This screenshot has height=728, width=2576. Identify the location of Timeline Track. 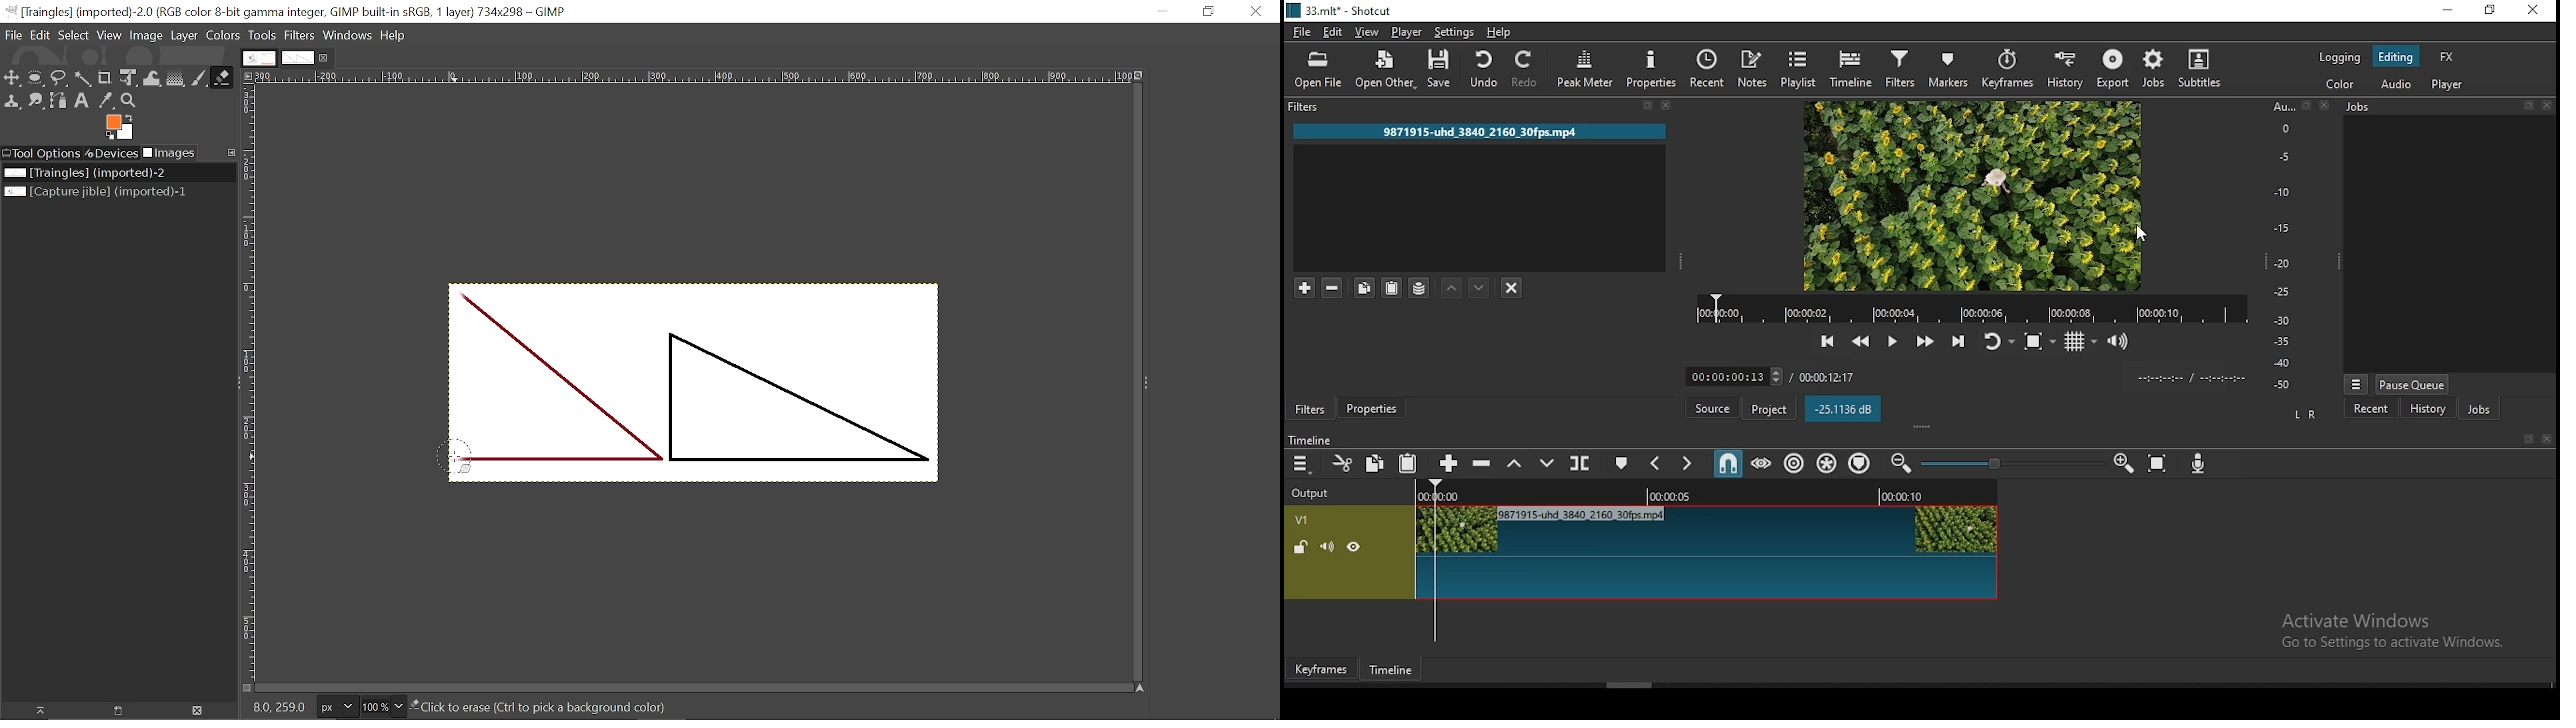
(1705, 495).